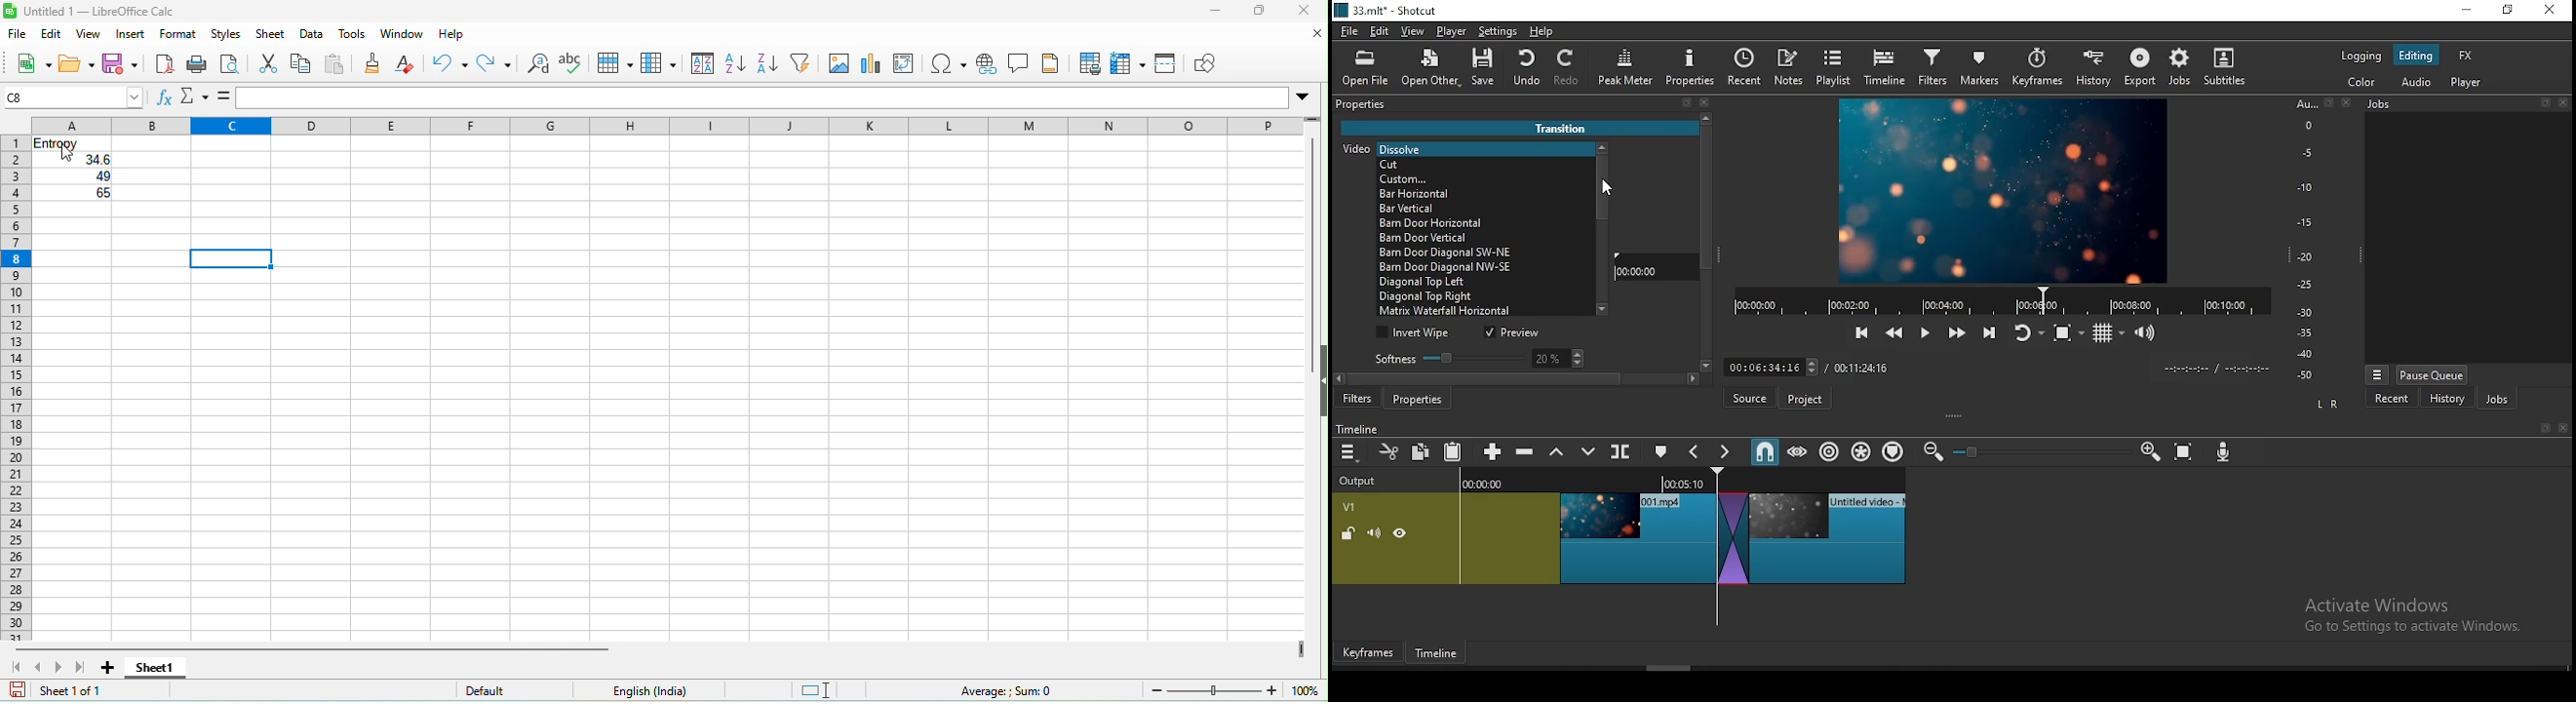  I want to click on scroll to last sheet, so click(82, 667).